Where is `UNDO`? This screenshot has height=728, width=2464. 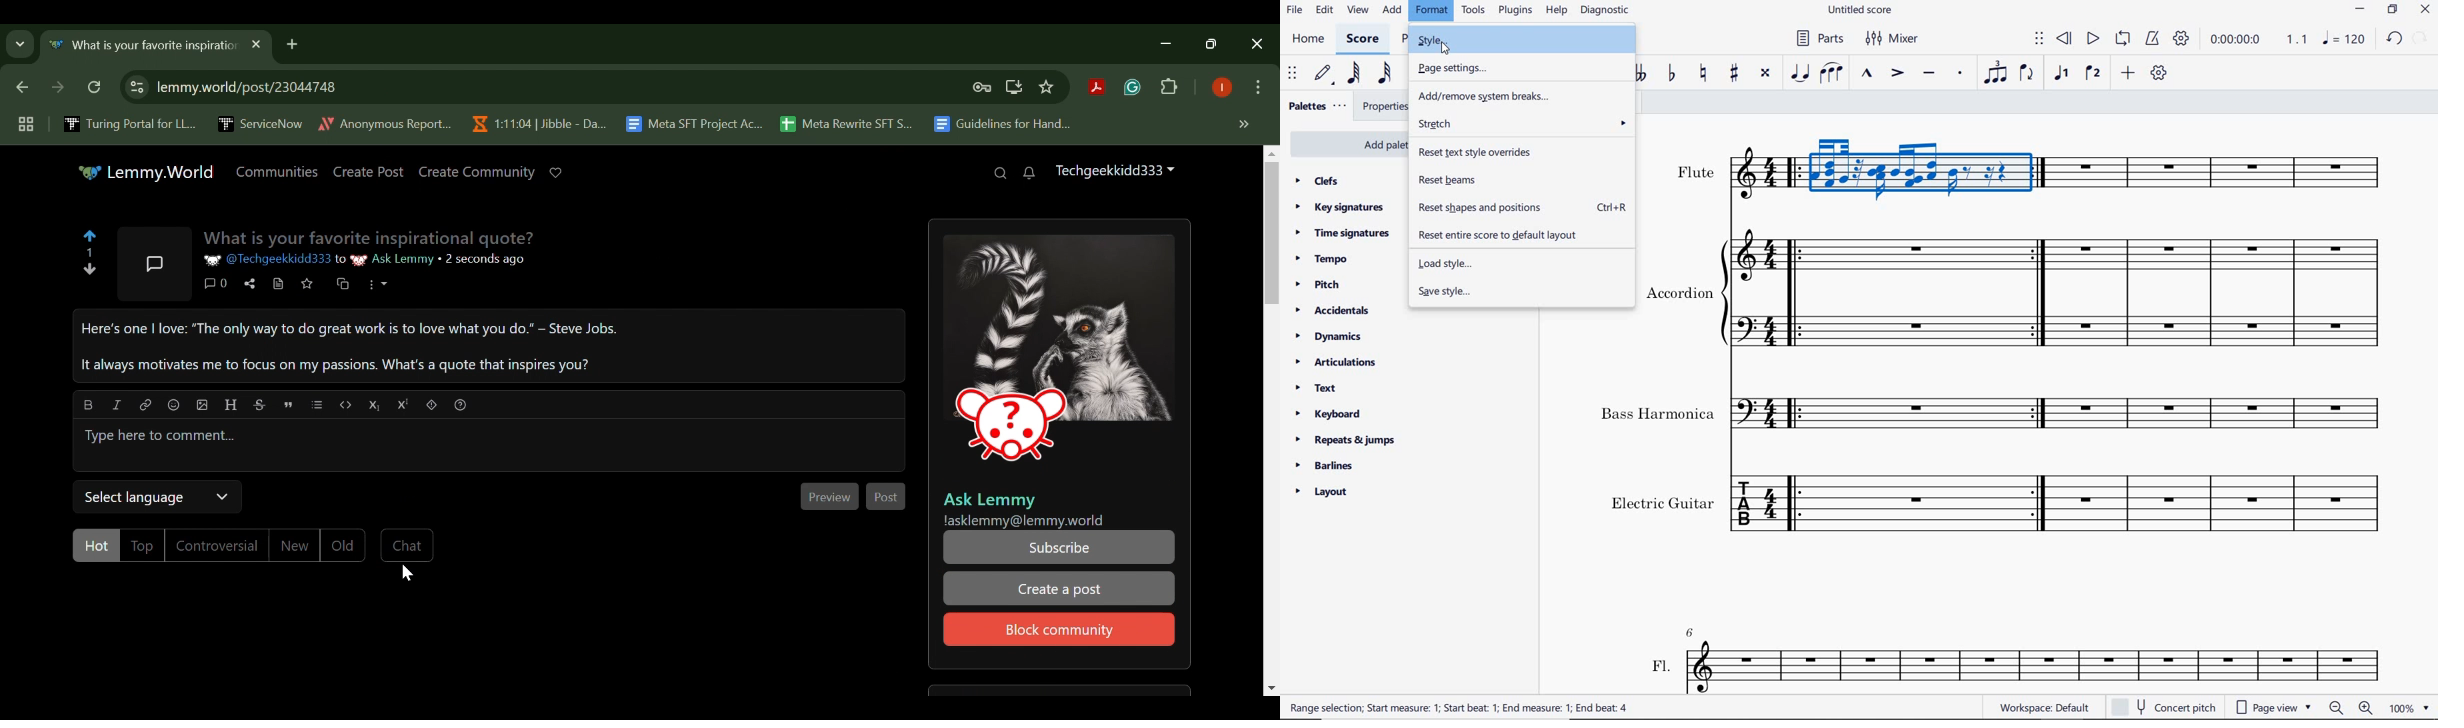 UNDO is located at coordinates (2396, 38).